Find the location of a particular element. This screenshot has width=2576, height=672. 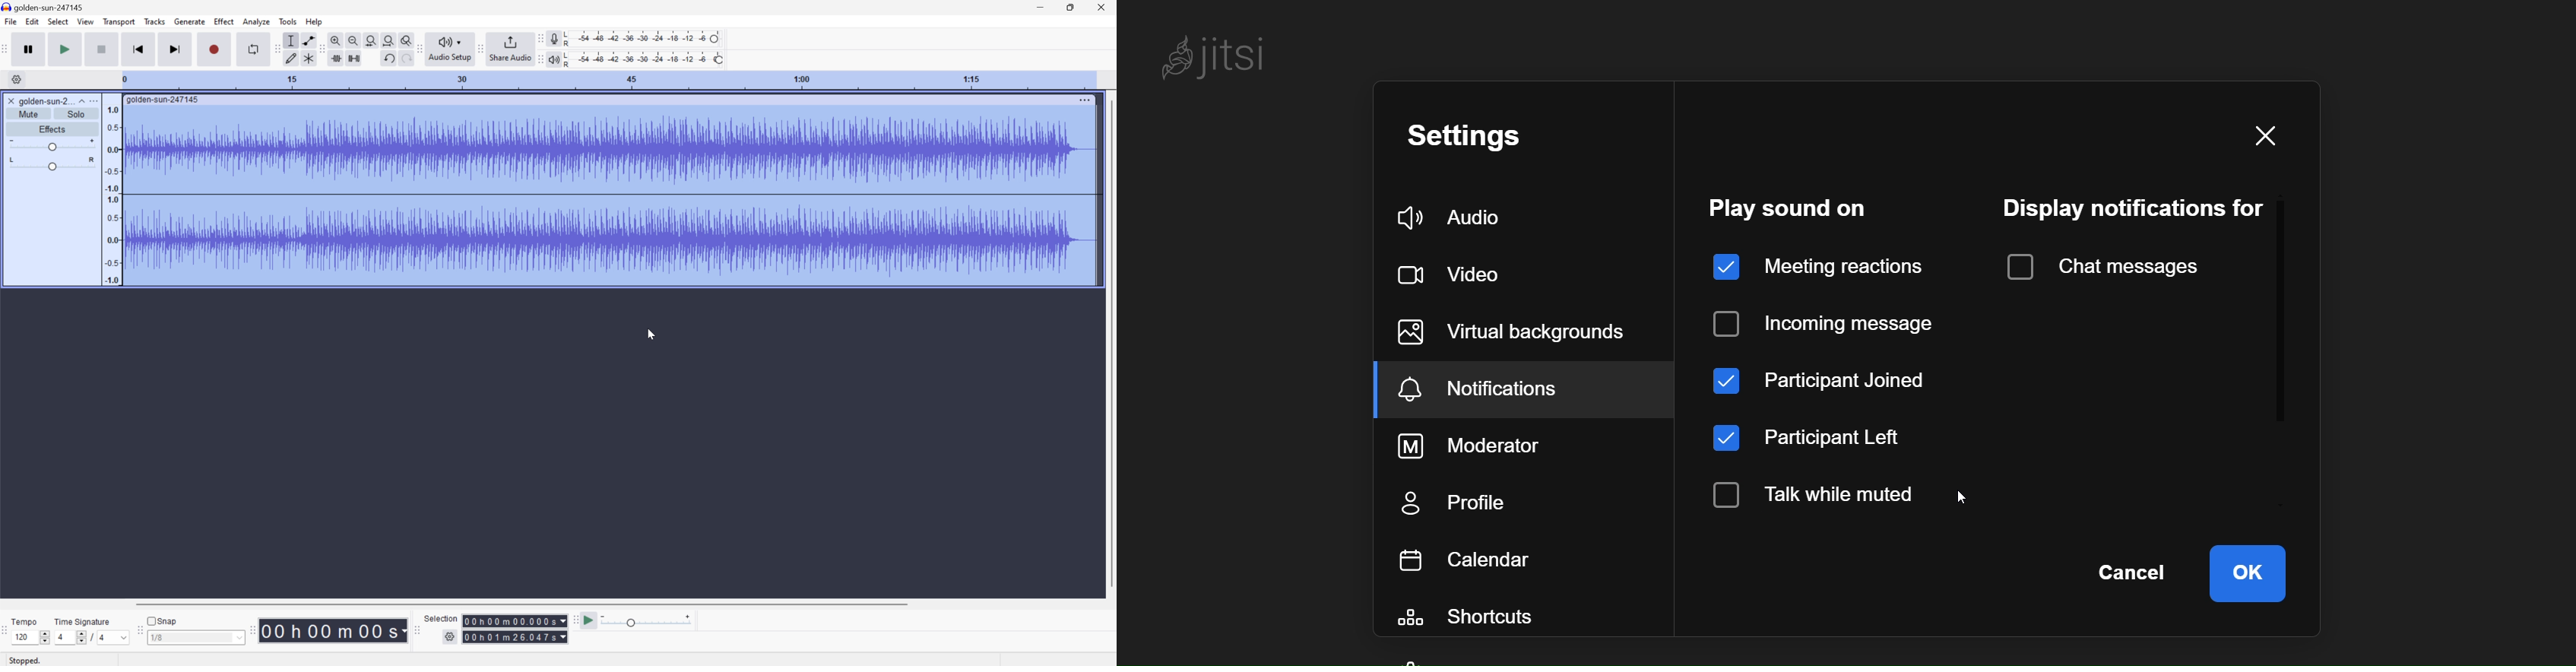

Audacity audio share toolbar is located at coordinates (420, 47).